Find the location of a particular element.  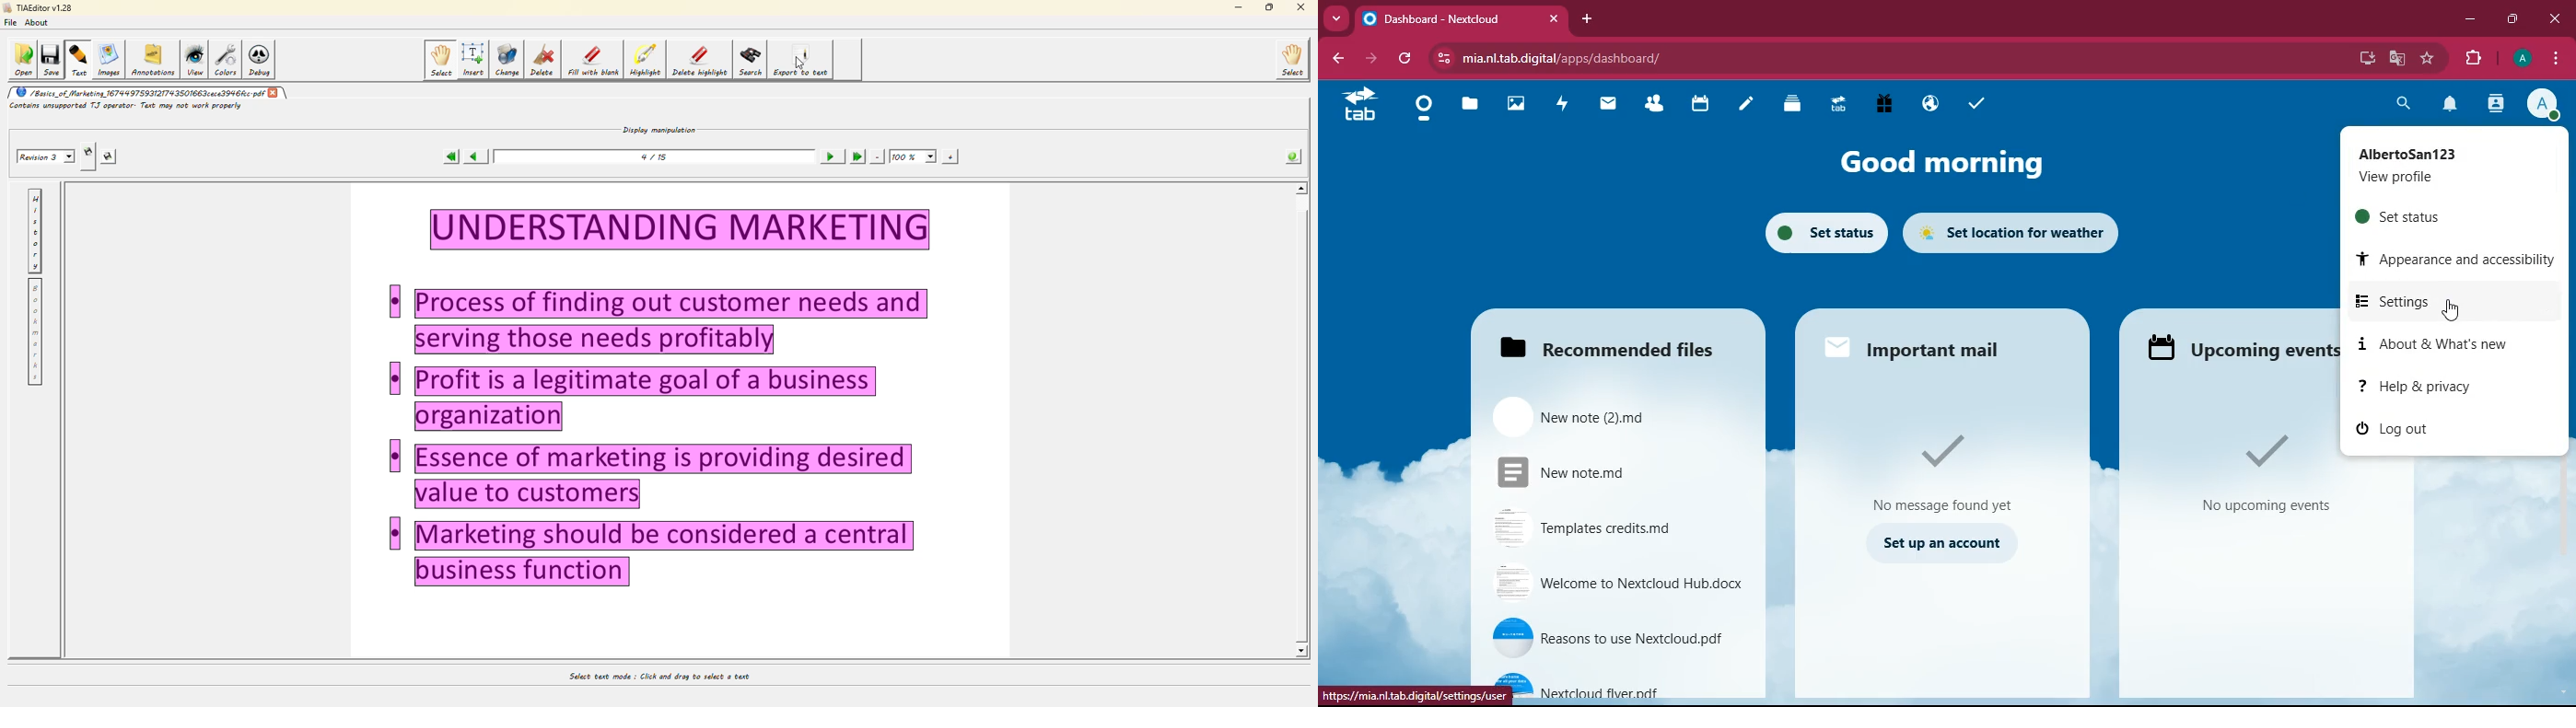

New note (2) is located at coordinates (1621, 416).